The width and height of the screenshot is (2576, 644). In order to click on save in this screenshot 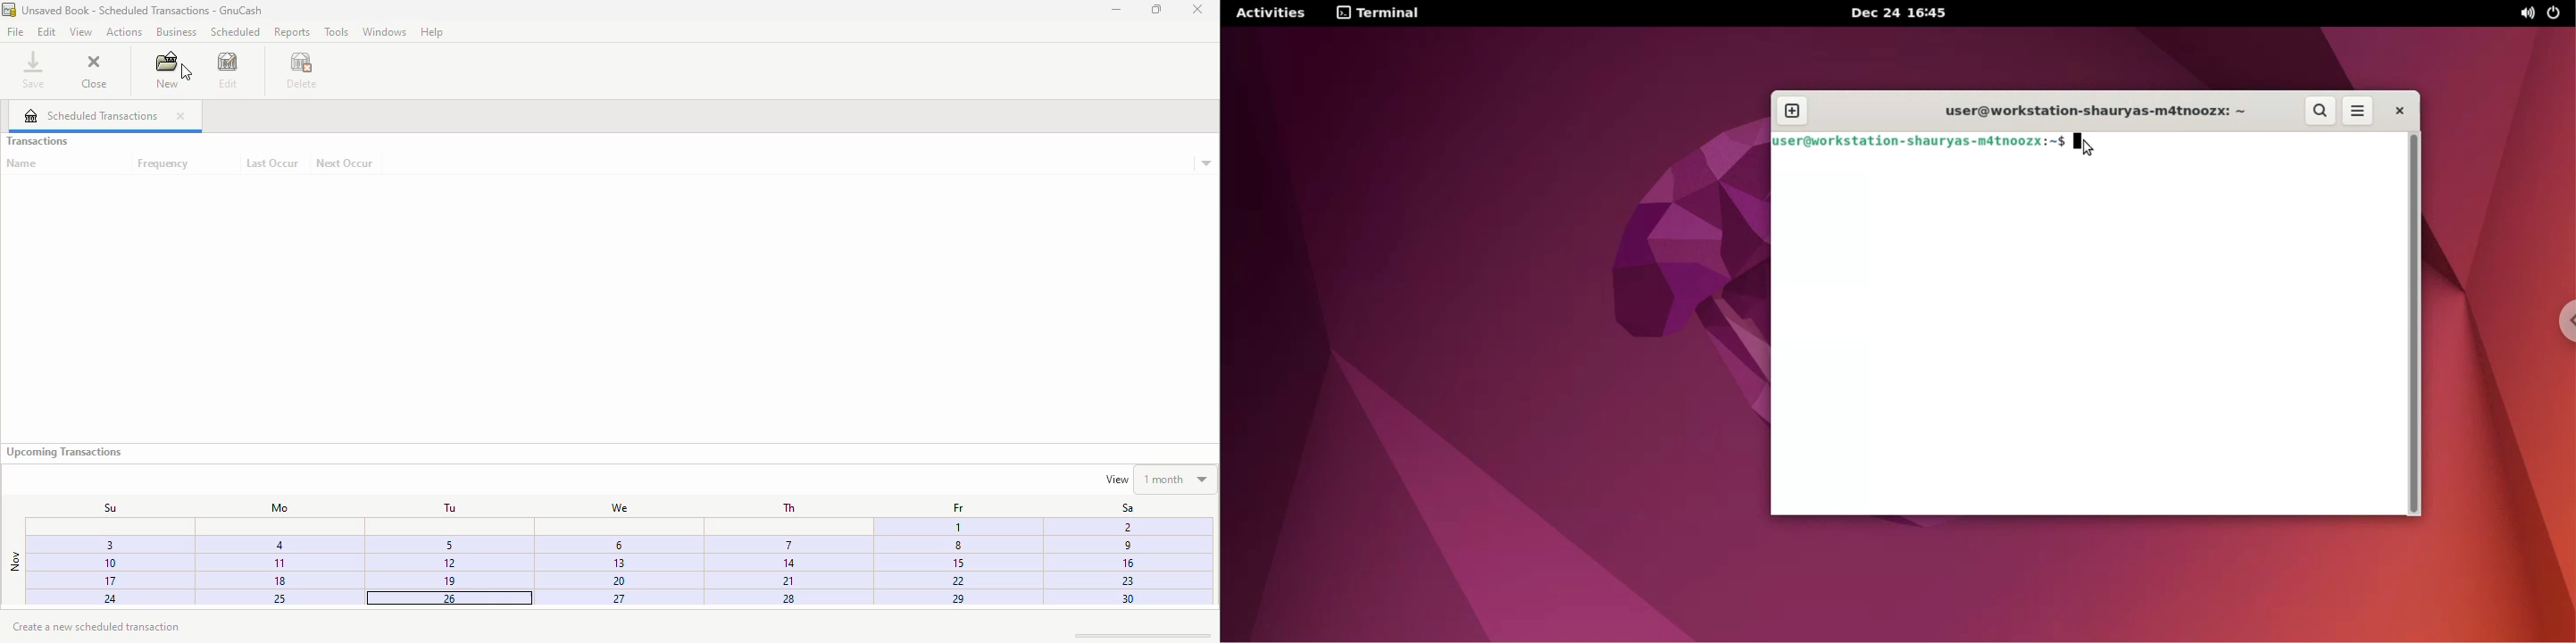, I will do `click(34, 69)`.